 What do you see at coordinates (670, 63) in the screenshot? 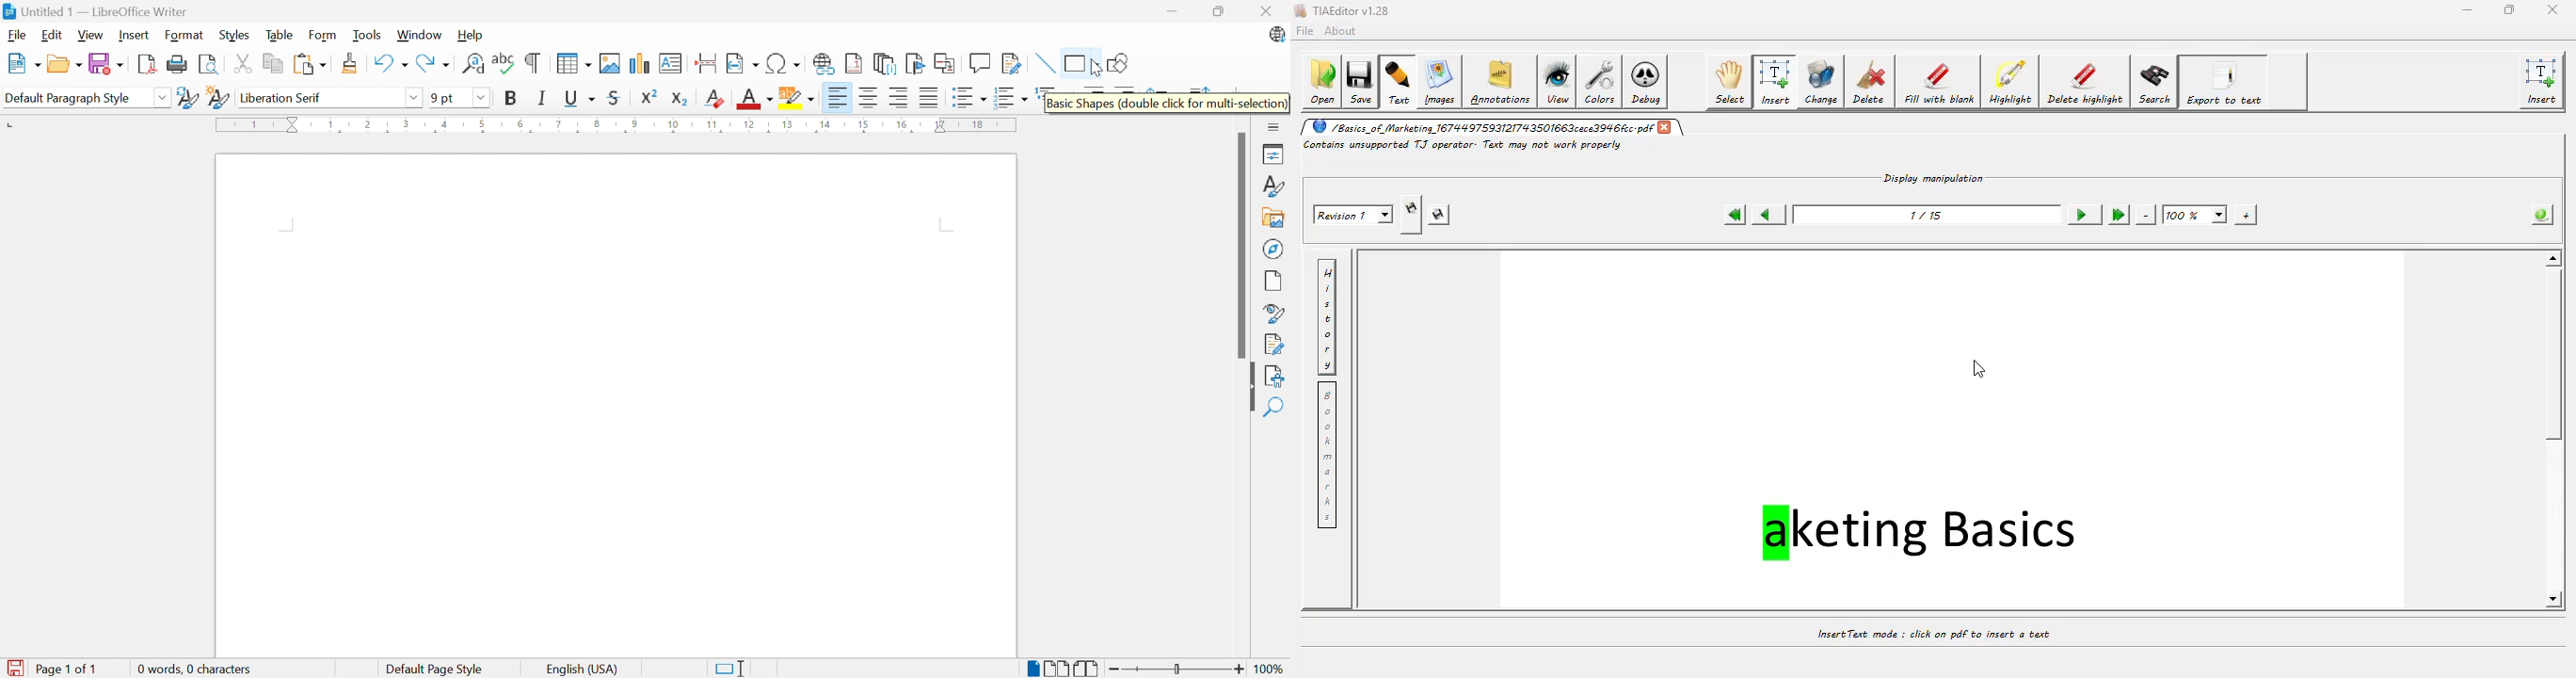
I see `Insert text box` at bounding box center [670, 63].